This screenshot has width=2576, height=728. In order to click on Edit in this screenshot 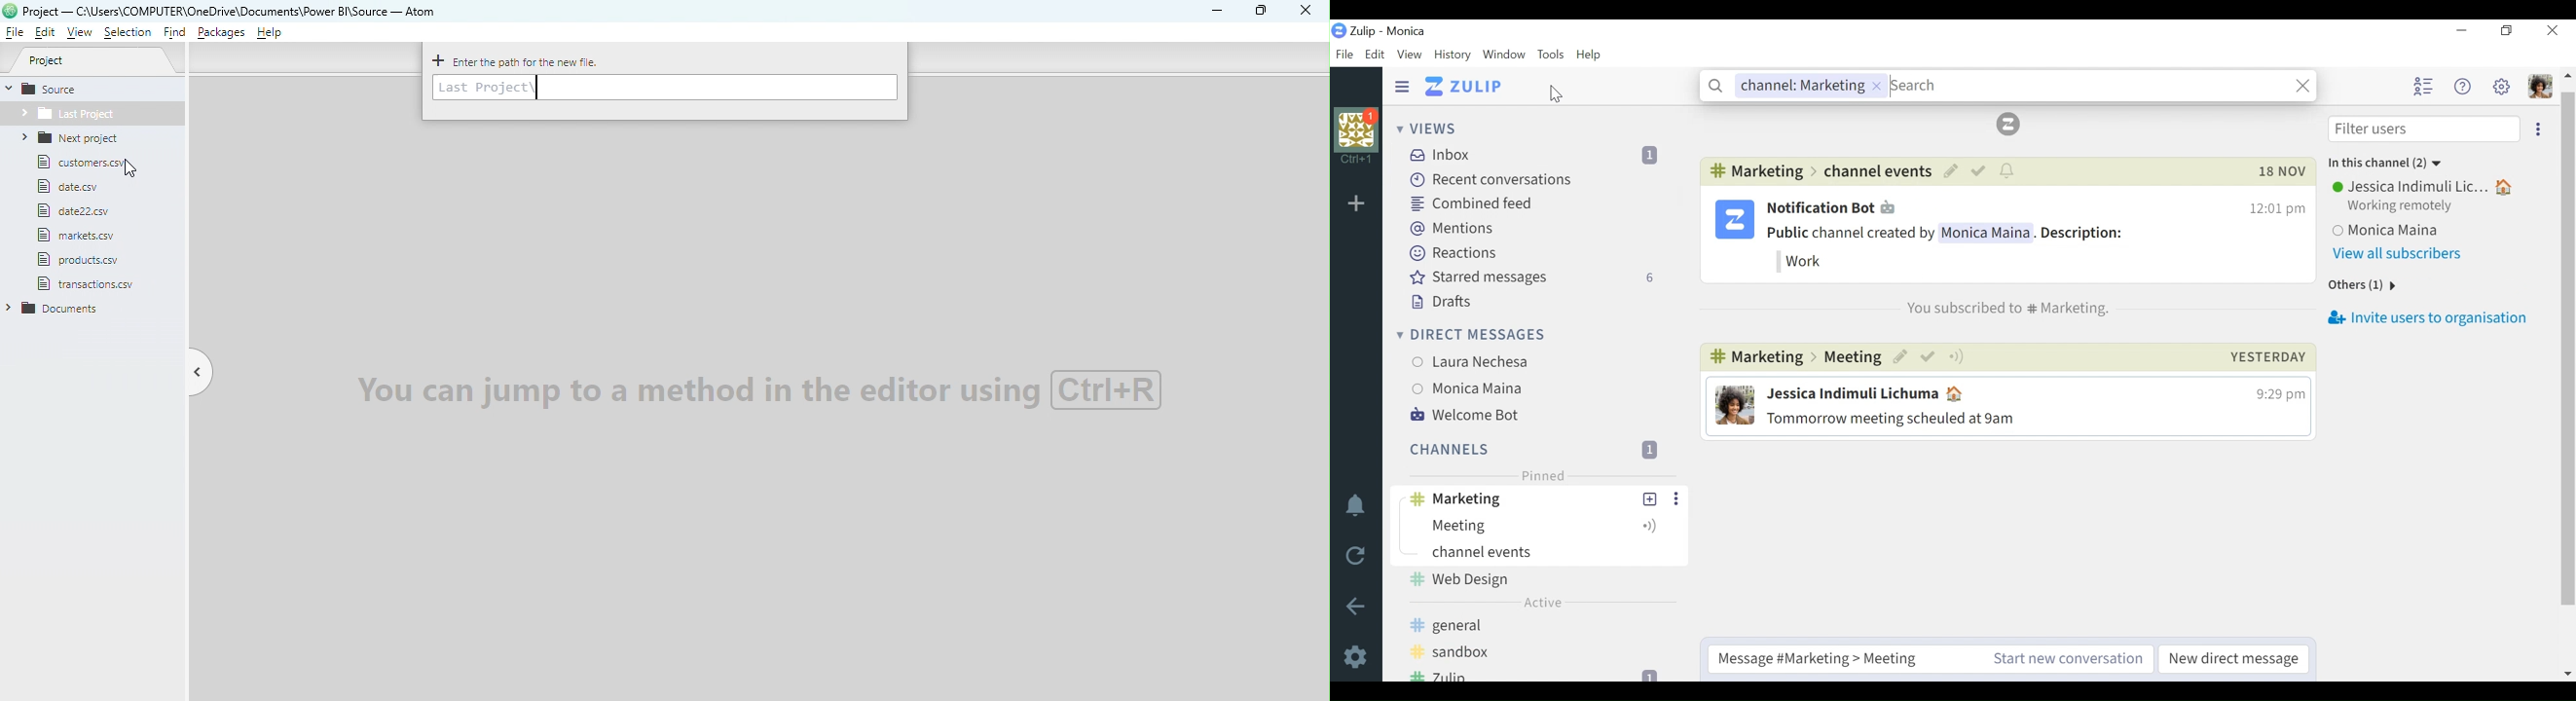, I will do `click(1952, 172)`.